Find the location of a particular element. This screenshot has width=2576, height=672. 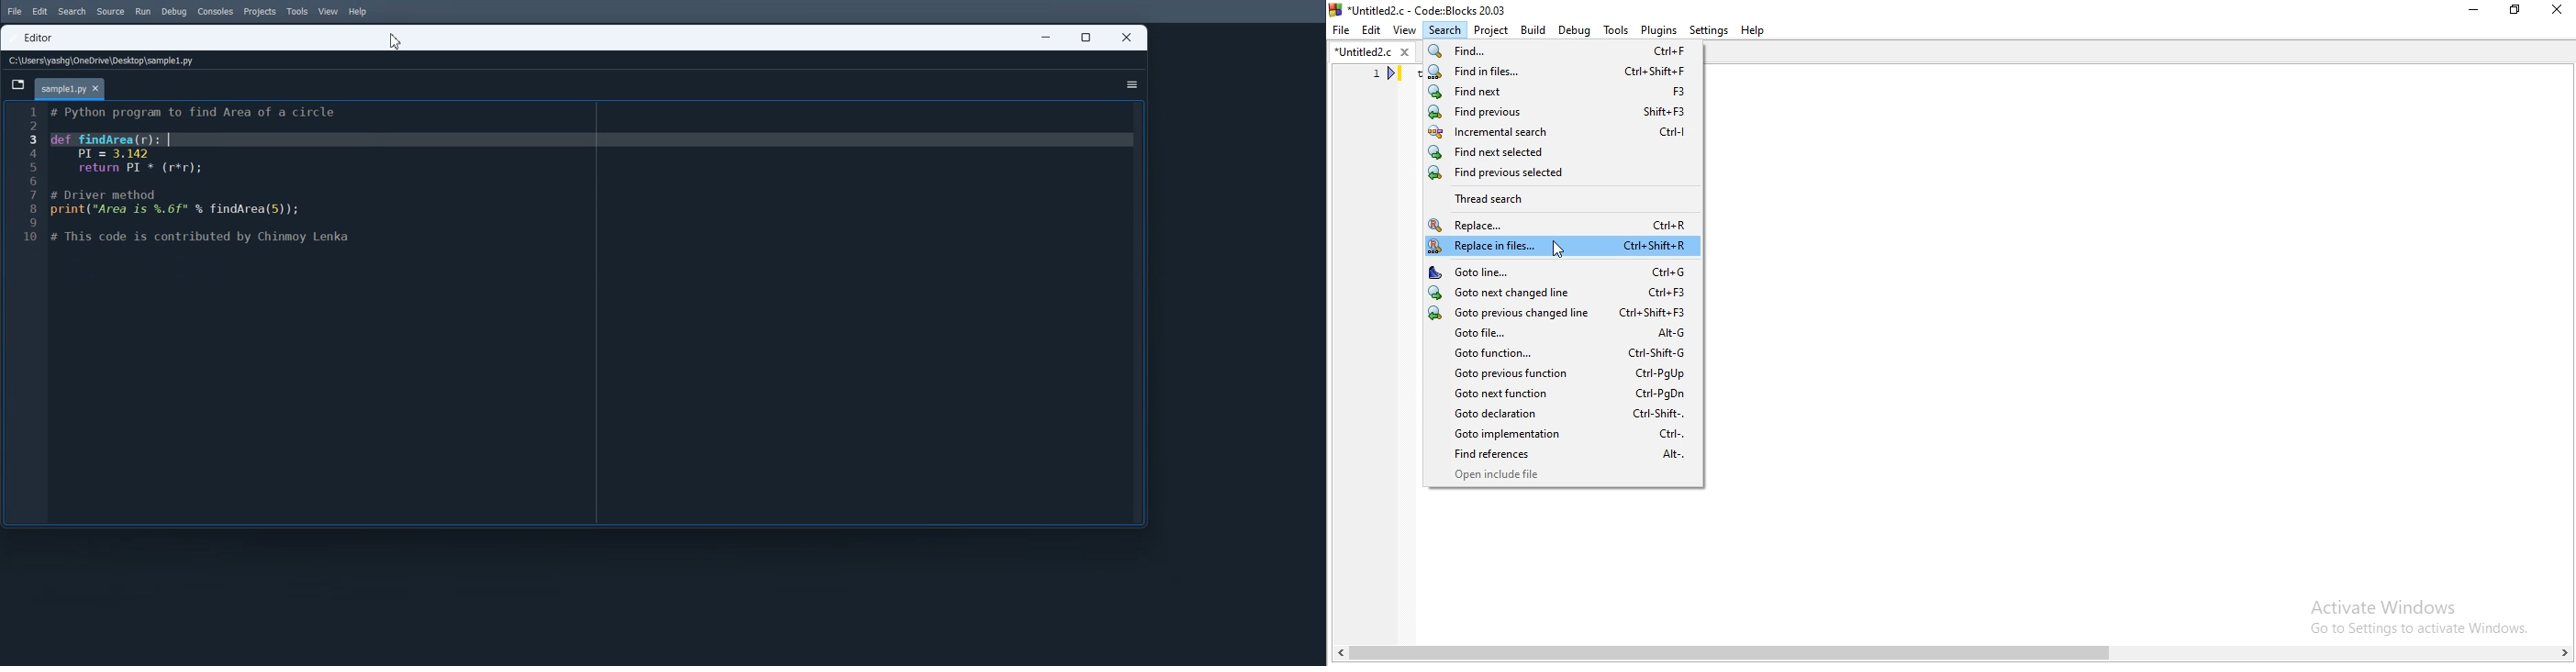

Find references is located at coordinates (1565, 454).